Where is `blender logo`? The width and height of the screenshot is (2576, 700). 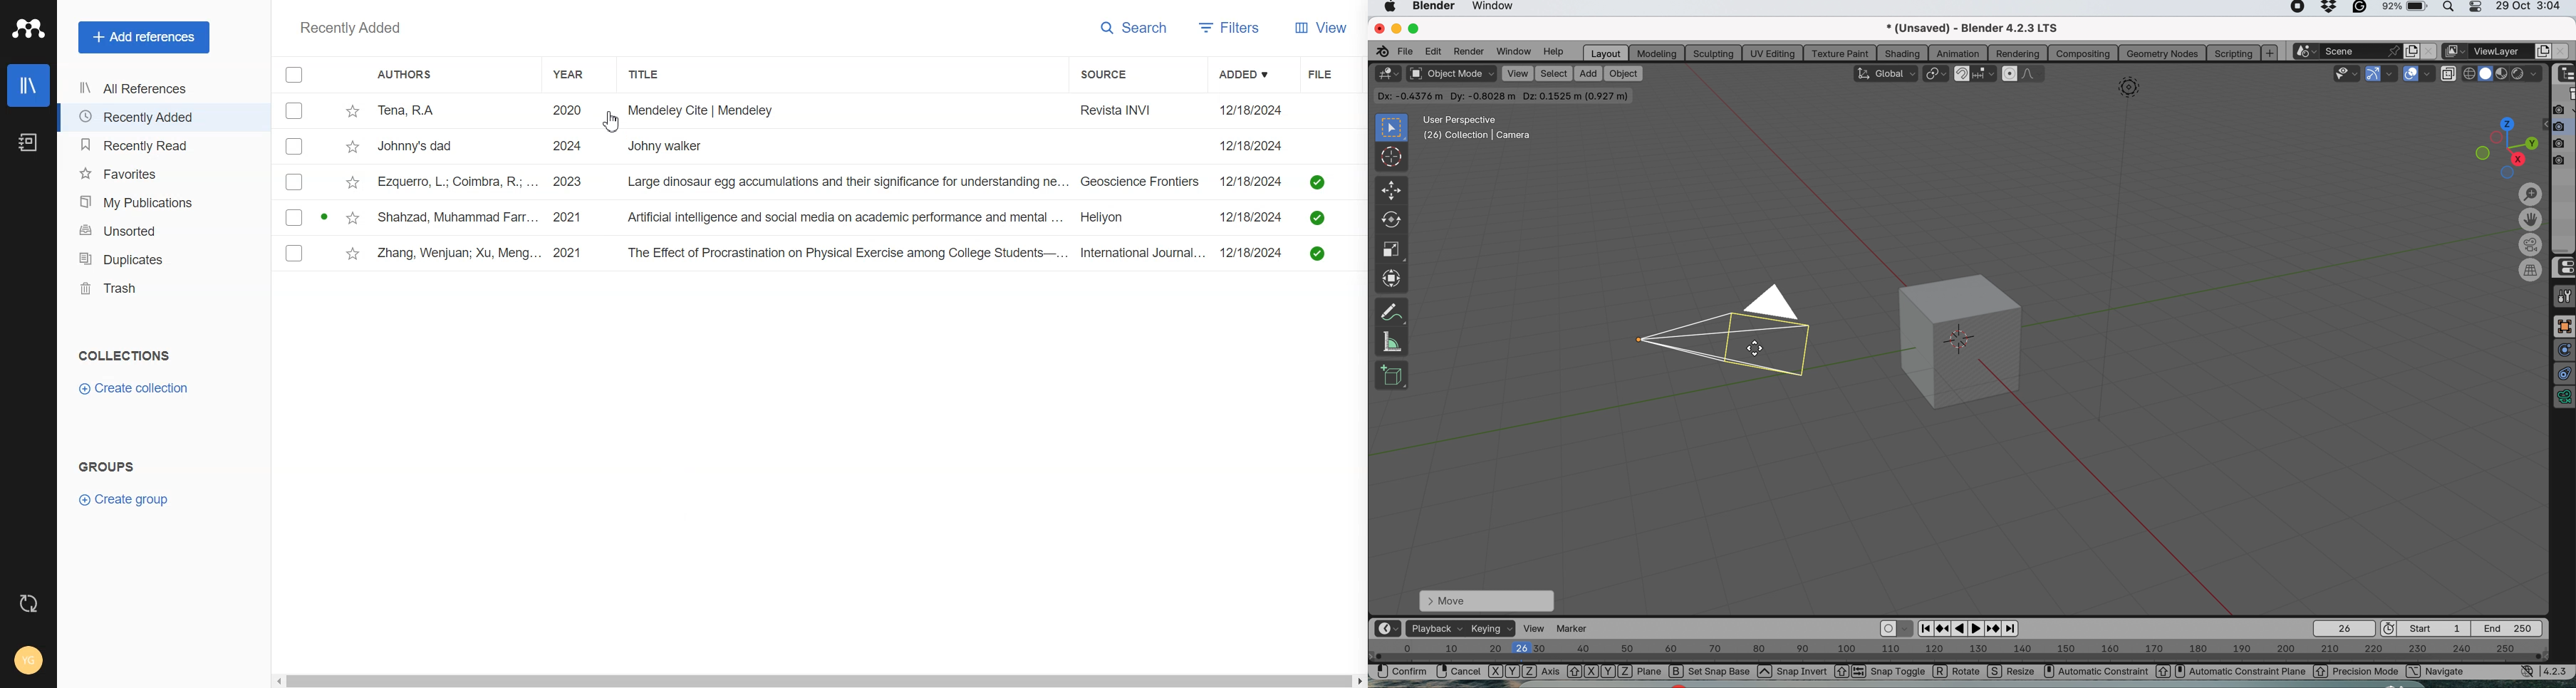
blender logo is located at coordinates (1380, 51).